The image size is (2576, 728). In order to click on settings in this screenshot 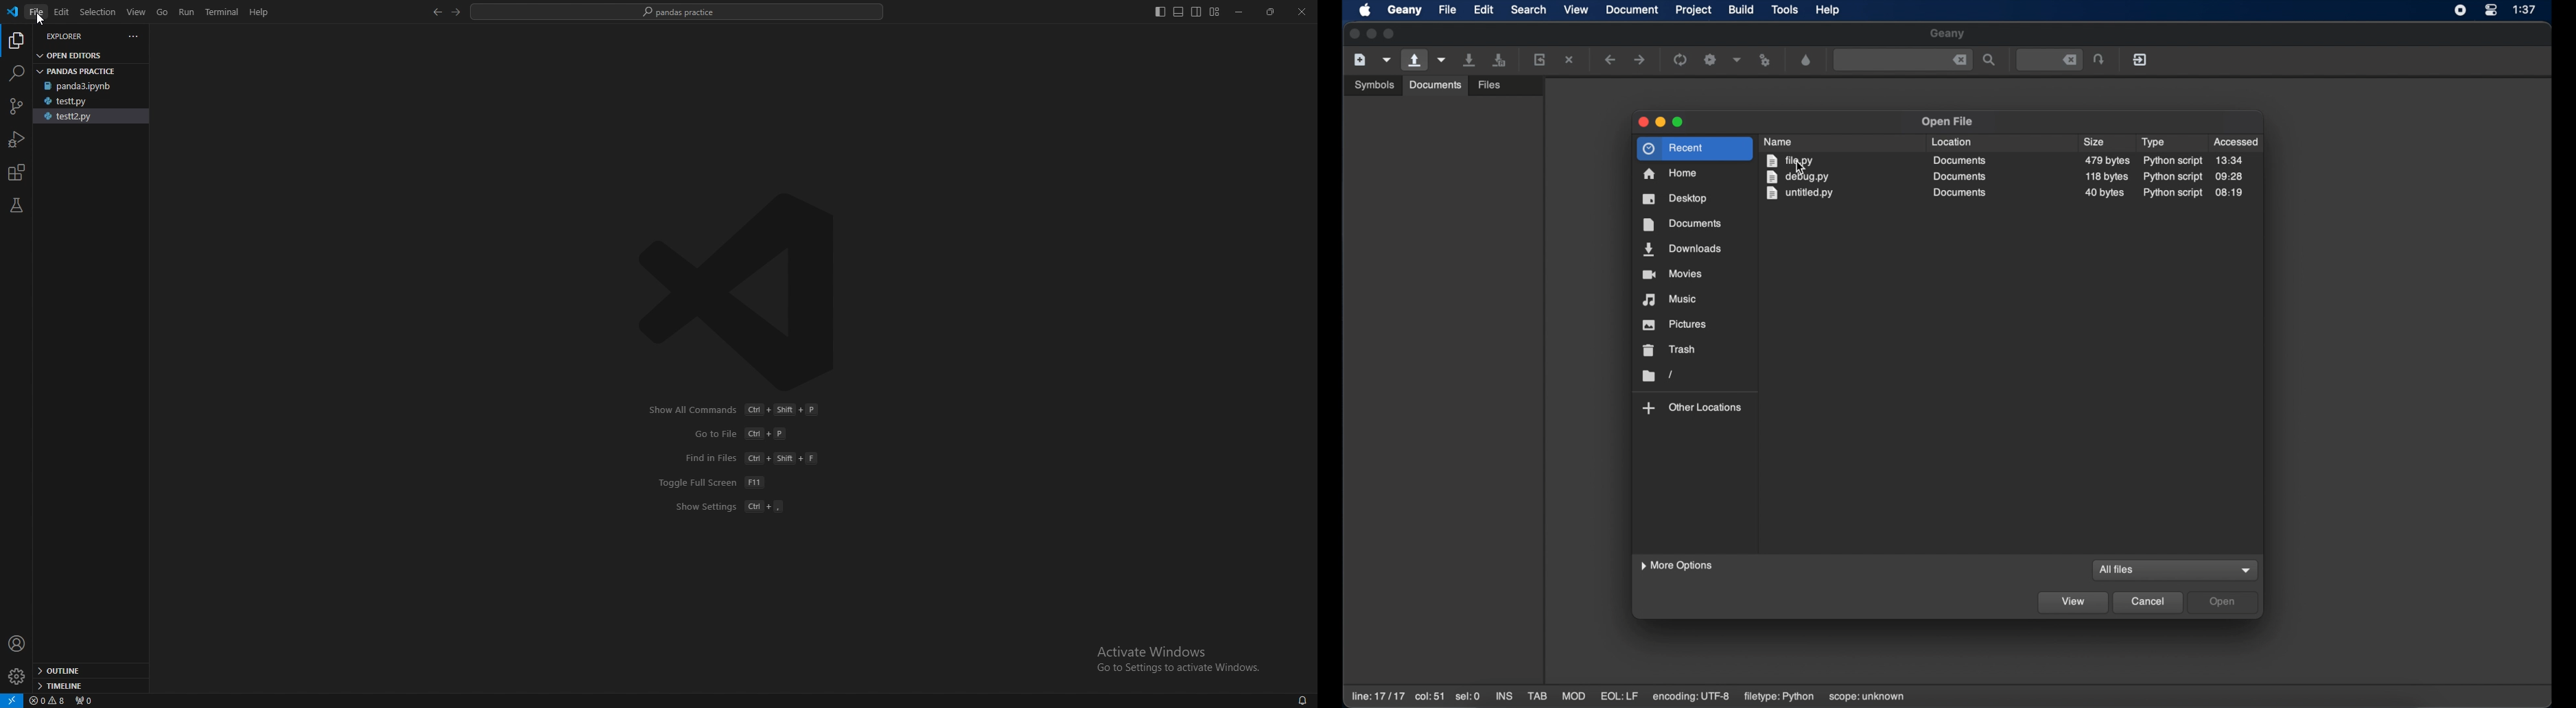, I will do `click(18, 676)`.